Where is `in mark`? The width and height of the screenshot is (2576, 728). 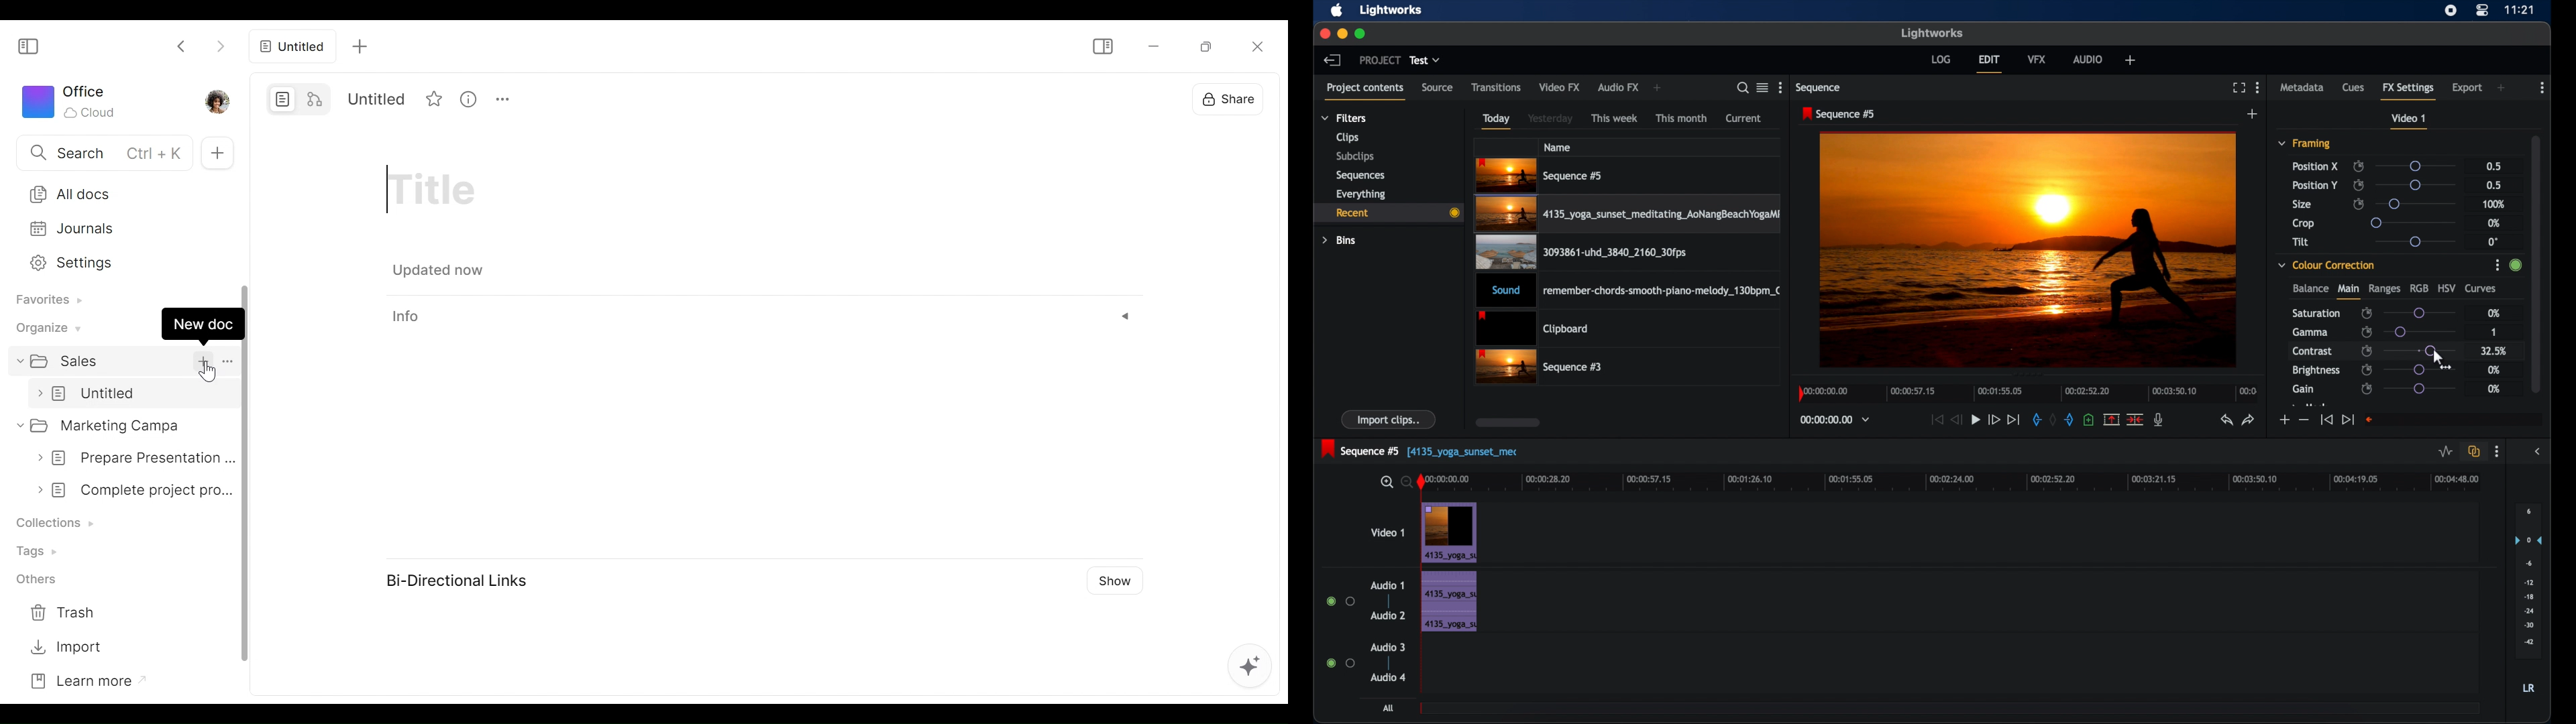
in mark is located at coordinates (2036, 422).